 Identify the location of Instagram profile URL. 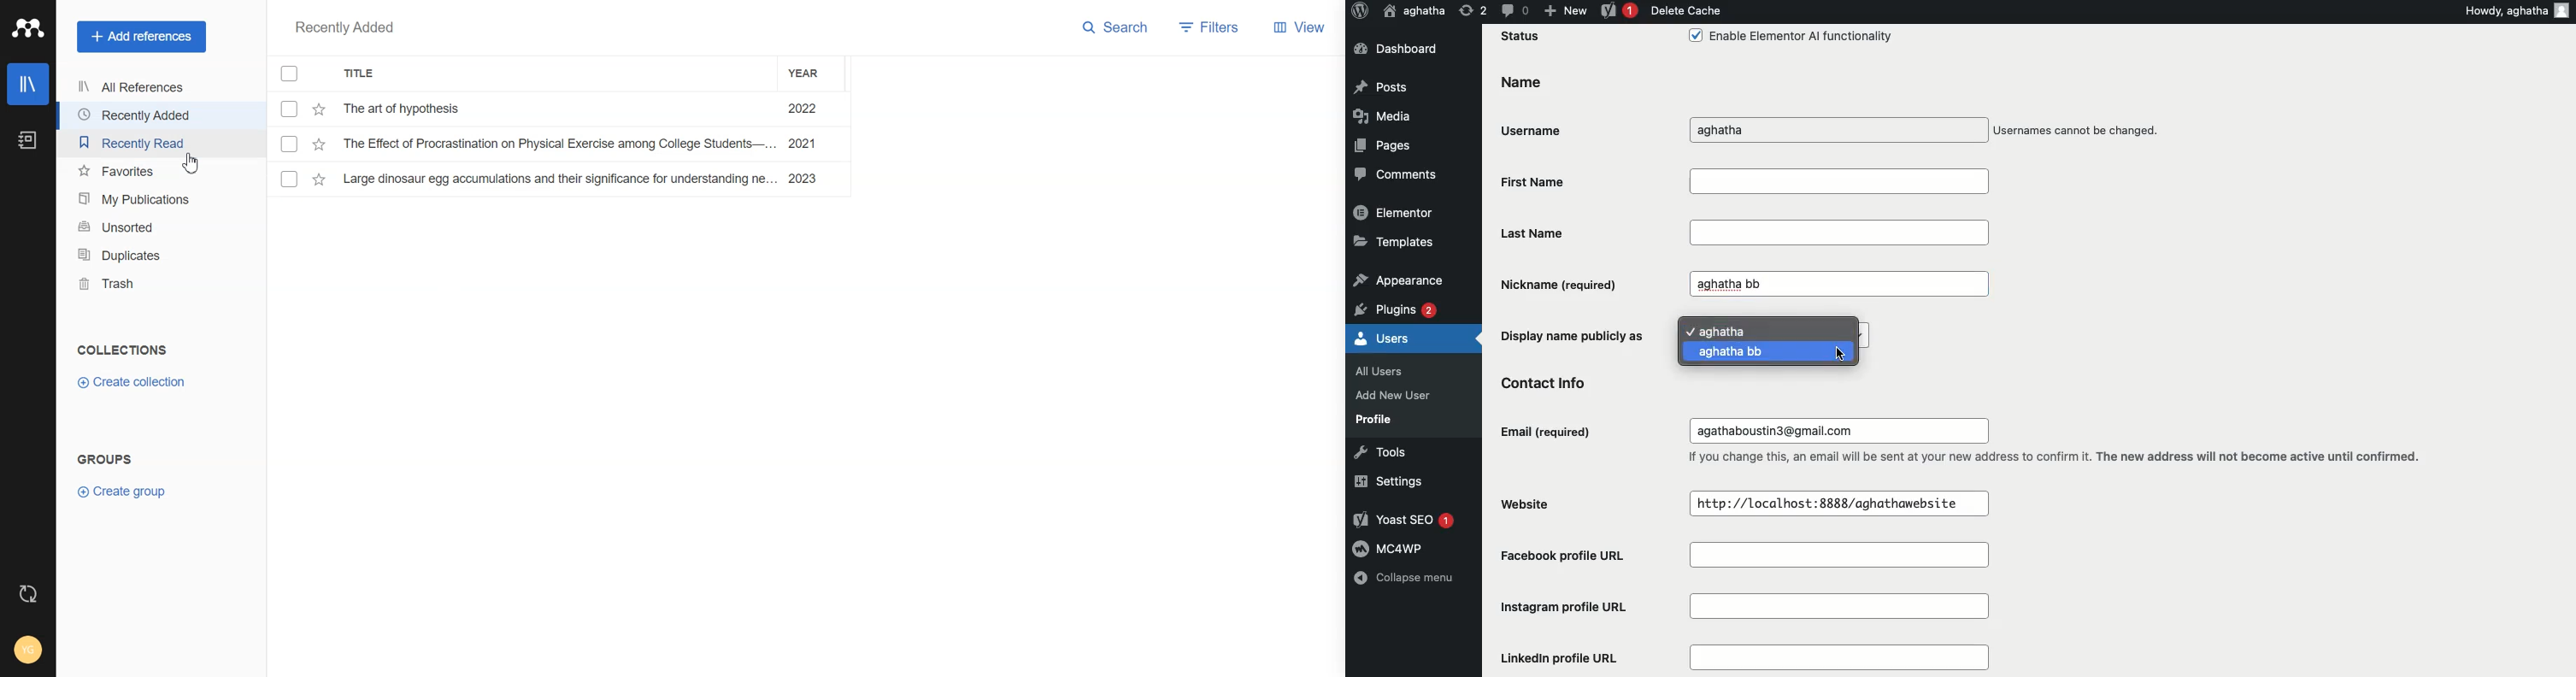
(1746, 606).